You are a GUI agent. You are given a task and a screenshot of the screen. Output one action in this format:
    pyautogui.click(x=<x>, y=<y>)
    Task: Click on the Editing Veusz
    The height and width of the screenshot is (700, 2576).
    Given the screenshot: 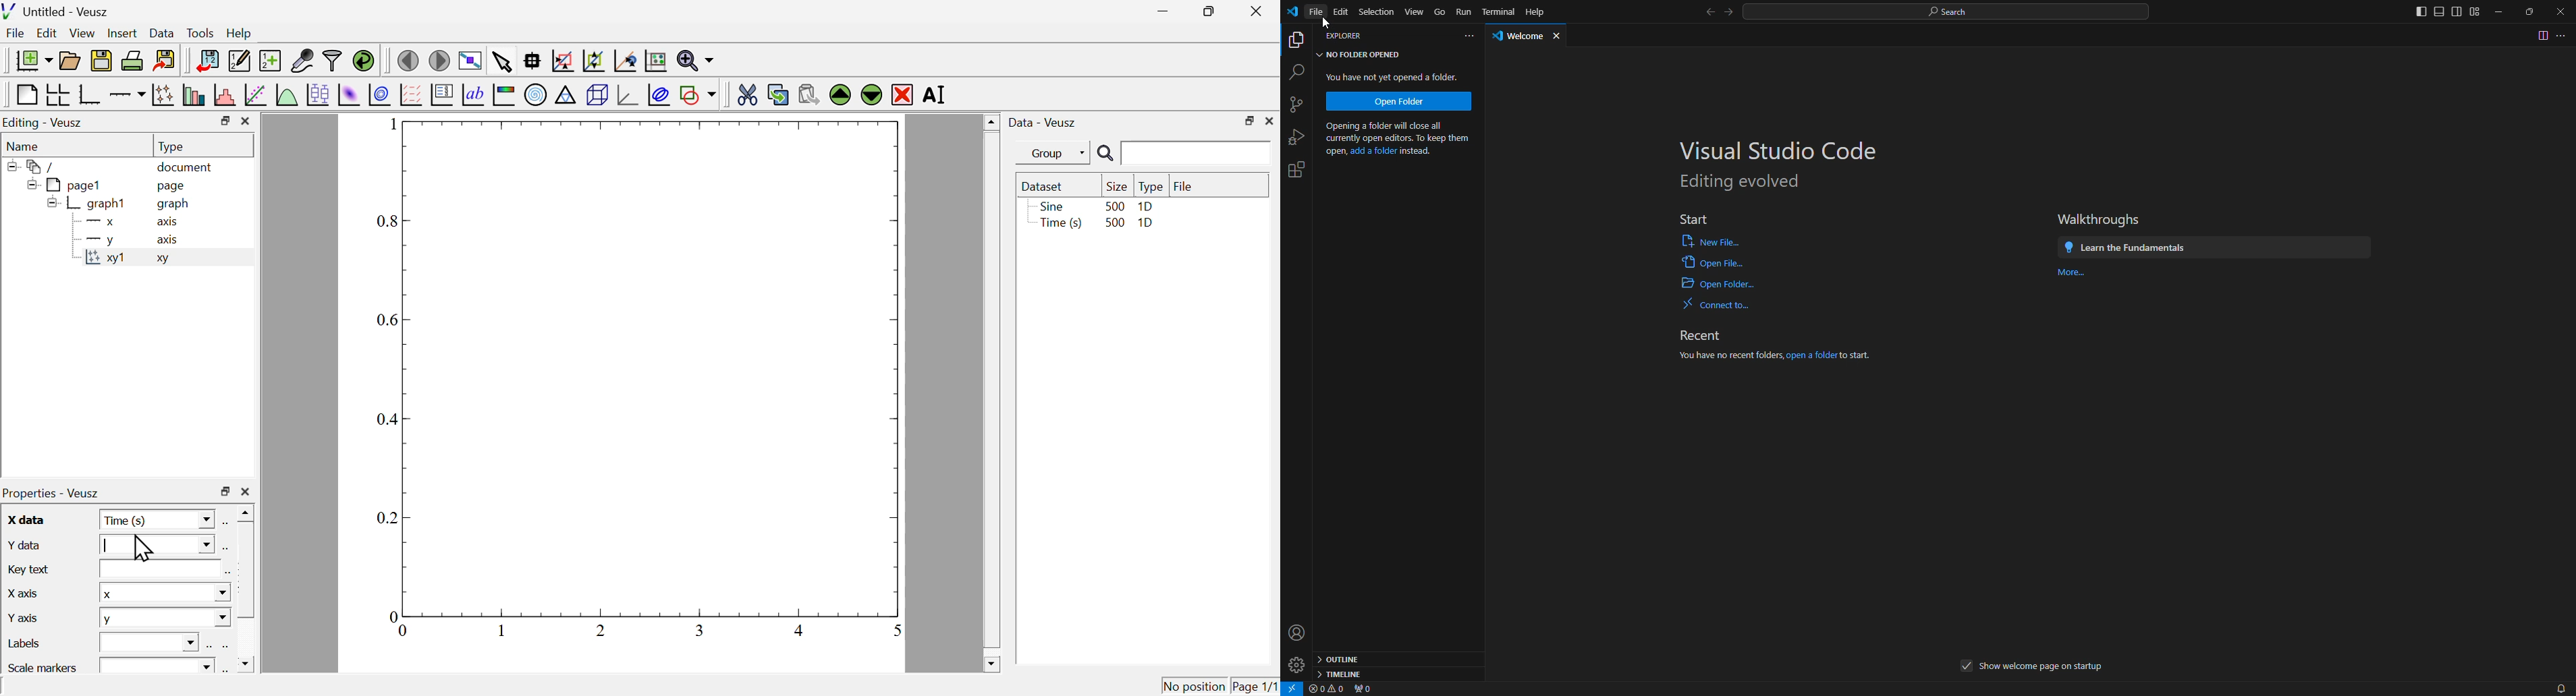 What is the action you would take?
    pyautogui.click(x=45, y=123)
    